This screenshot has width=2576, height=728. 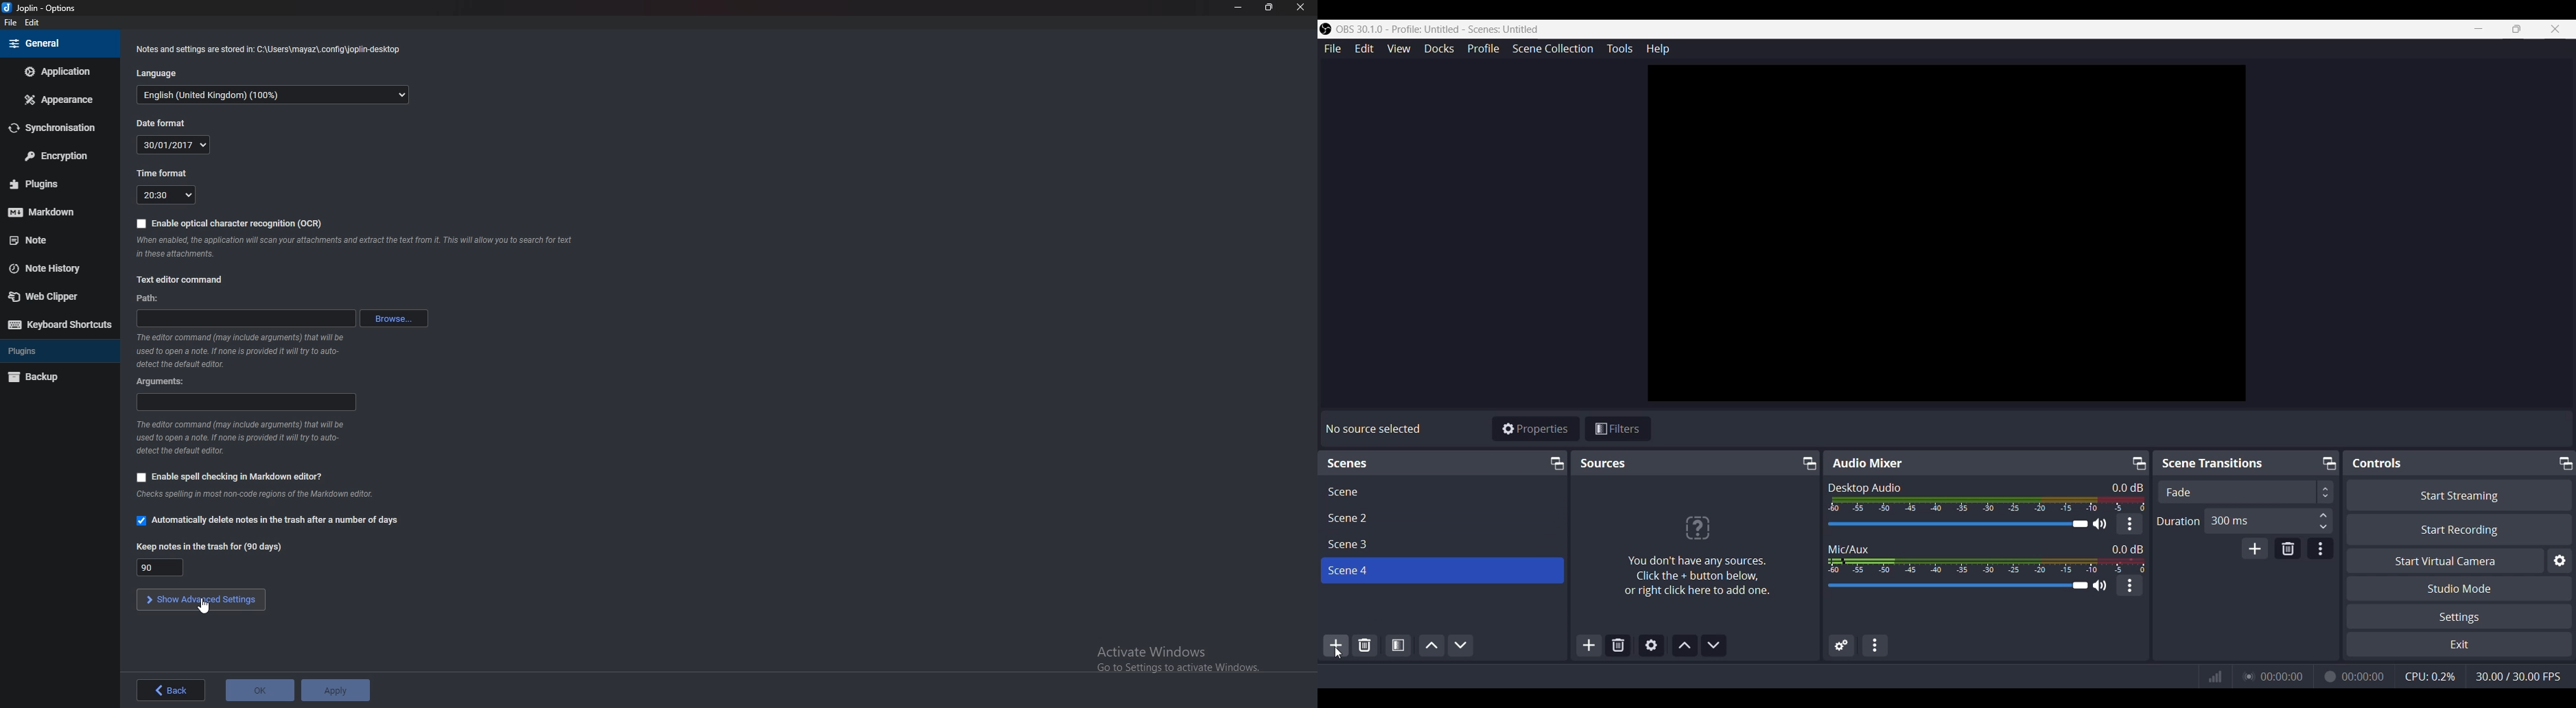 What do you see at coordinates (2282, 675) in the screenshot?
I see `00:00:00` at bounding box center [2282, 675].